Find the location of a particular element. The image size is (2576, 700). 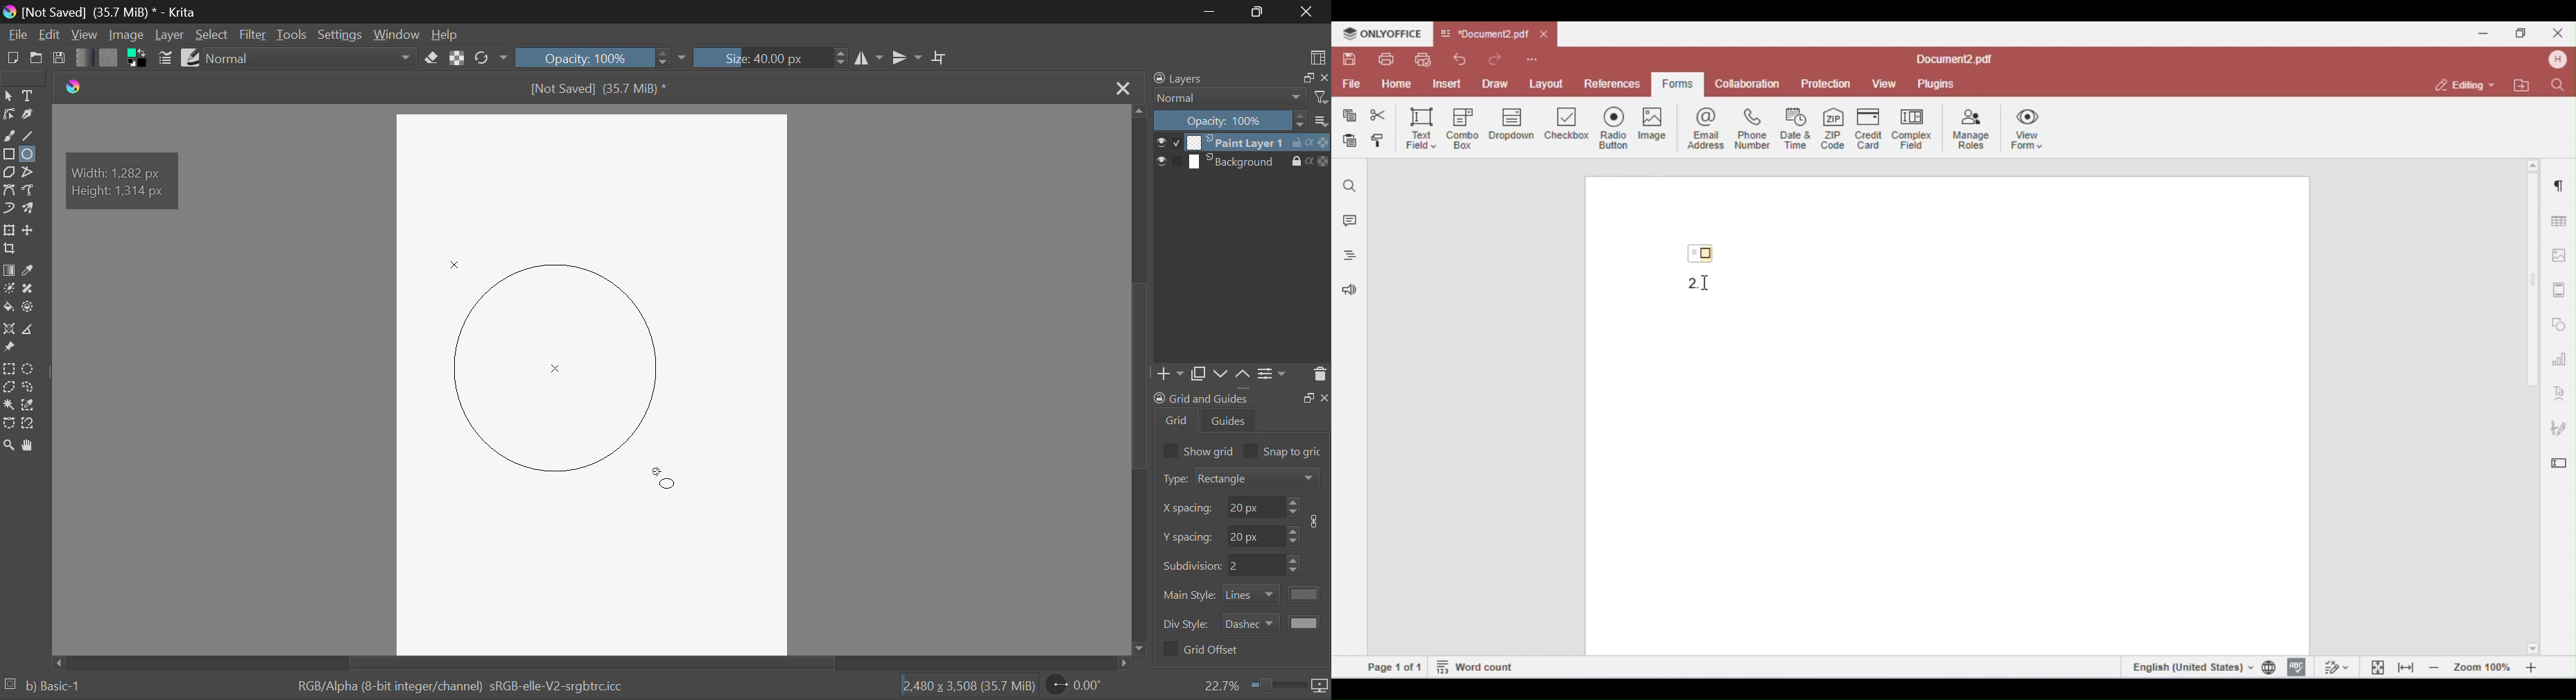

Color Information is located at coordinates (455, 688).